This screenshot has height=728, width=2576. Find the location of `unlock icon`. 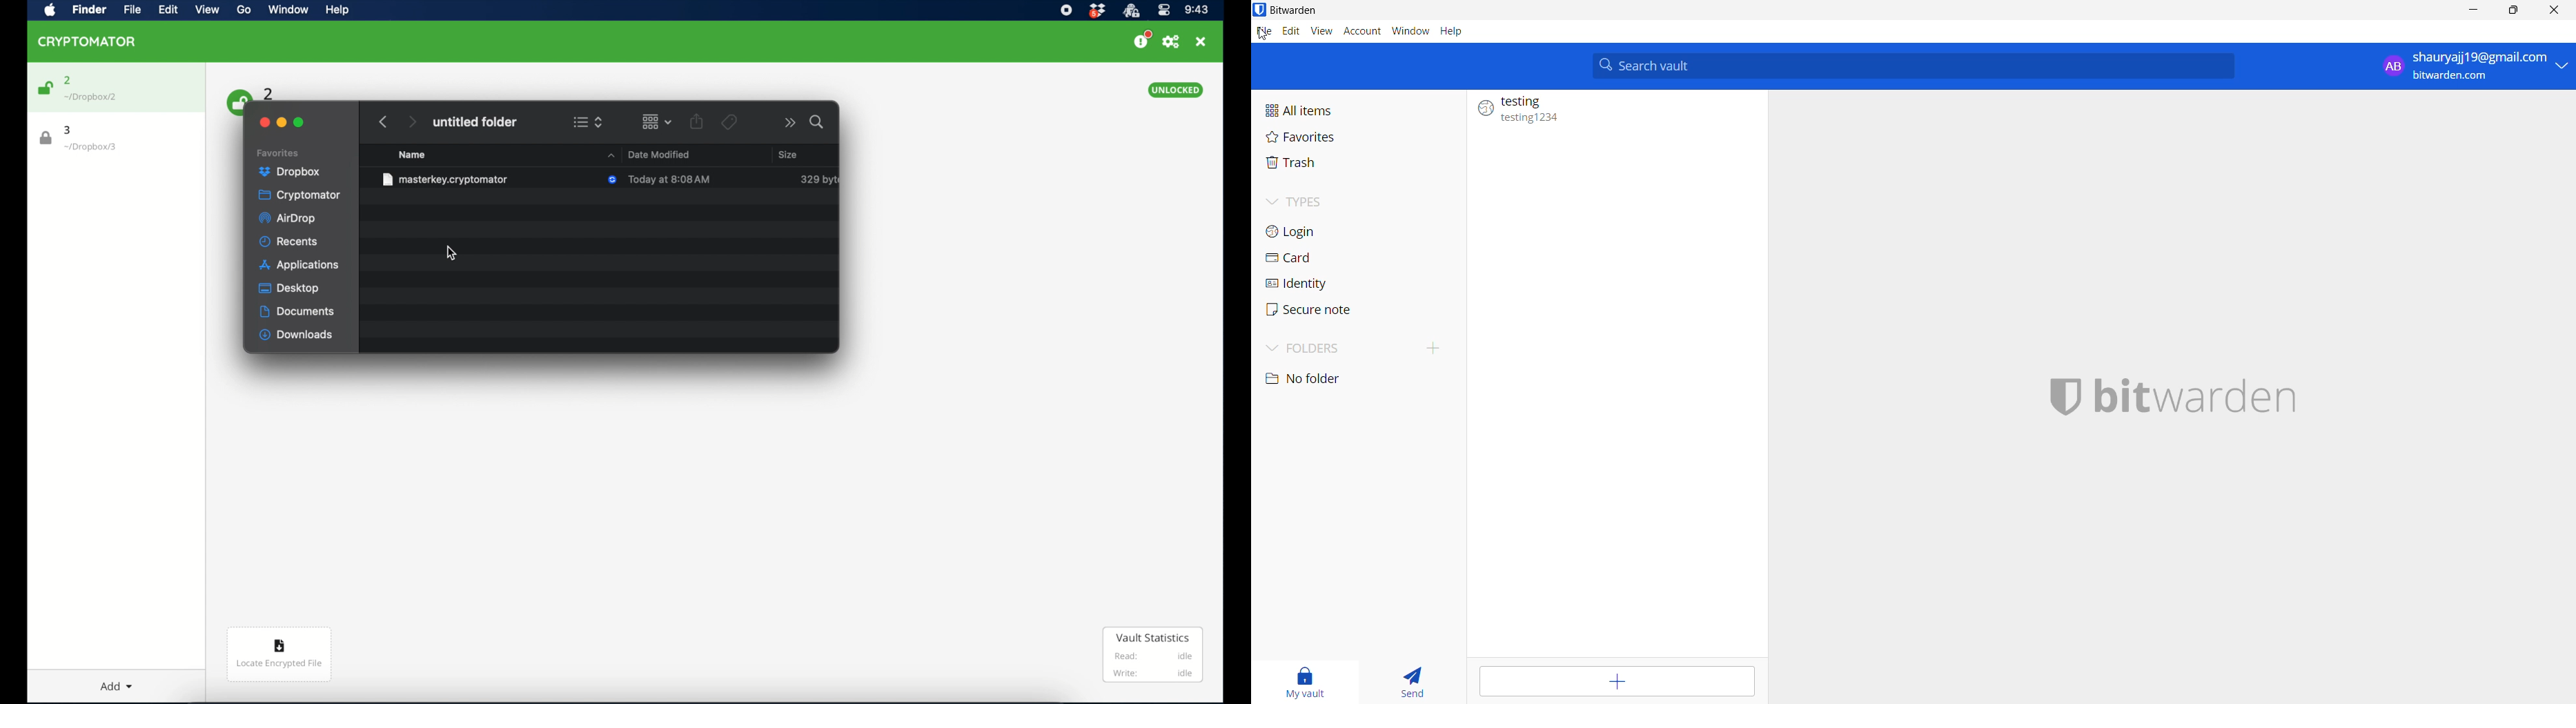

unlock icon is located at coordinates (237, 101).